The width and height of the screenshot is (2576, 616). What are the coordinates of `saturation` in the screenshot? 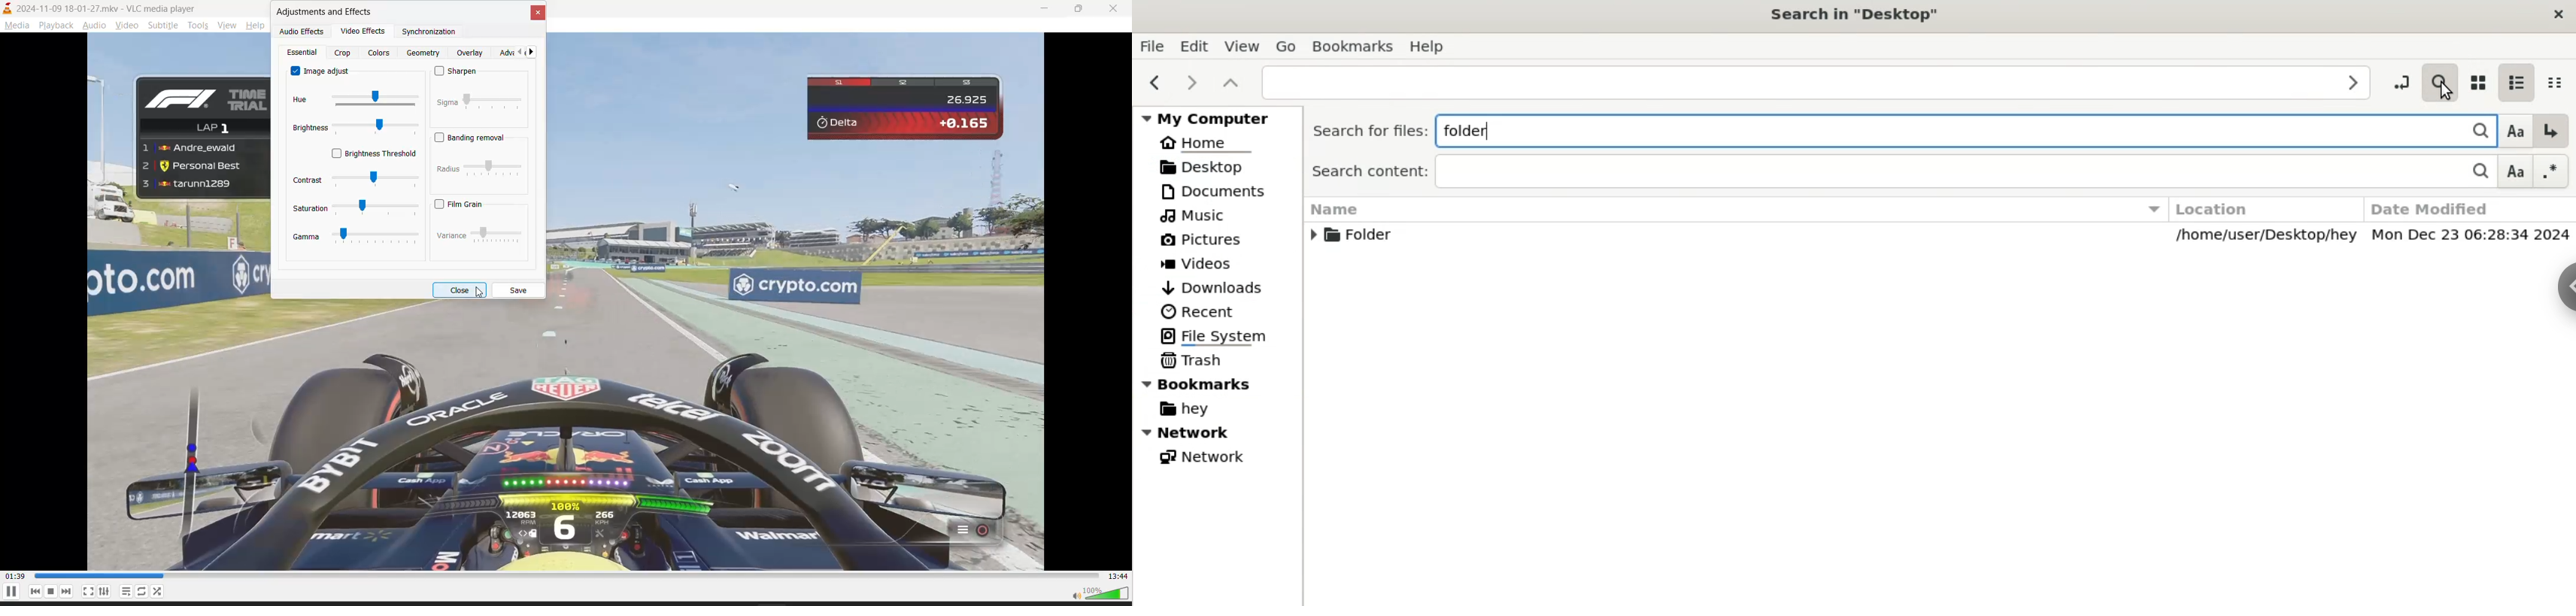 It's located at (353, 209).